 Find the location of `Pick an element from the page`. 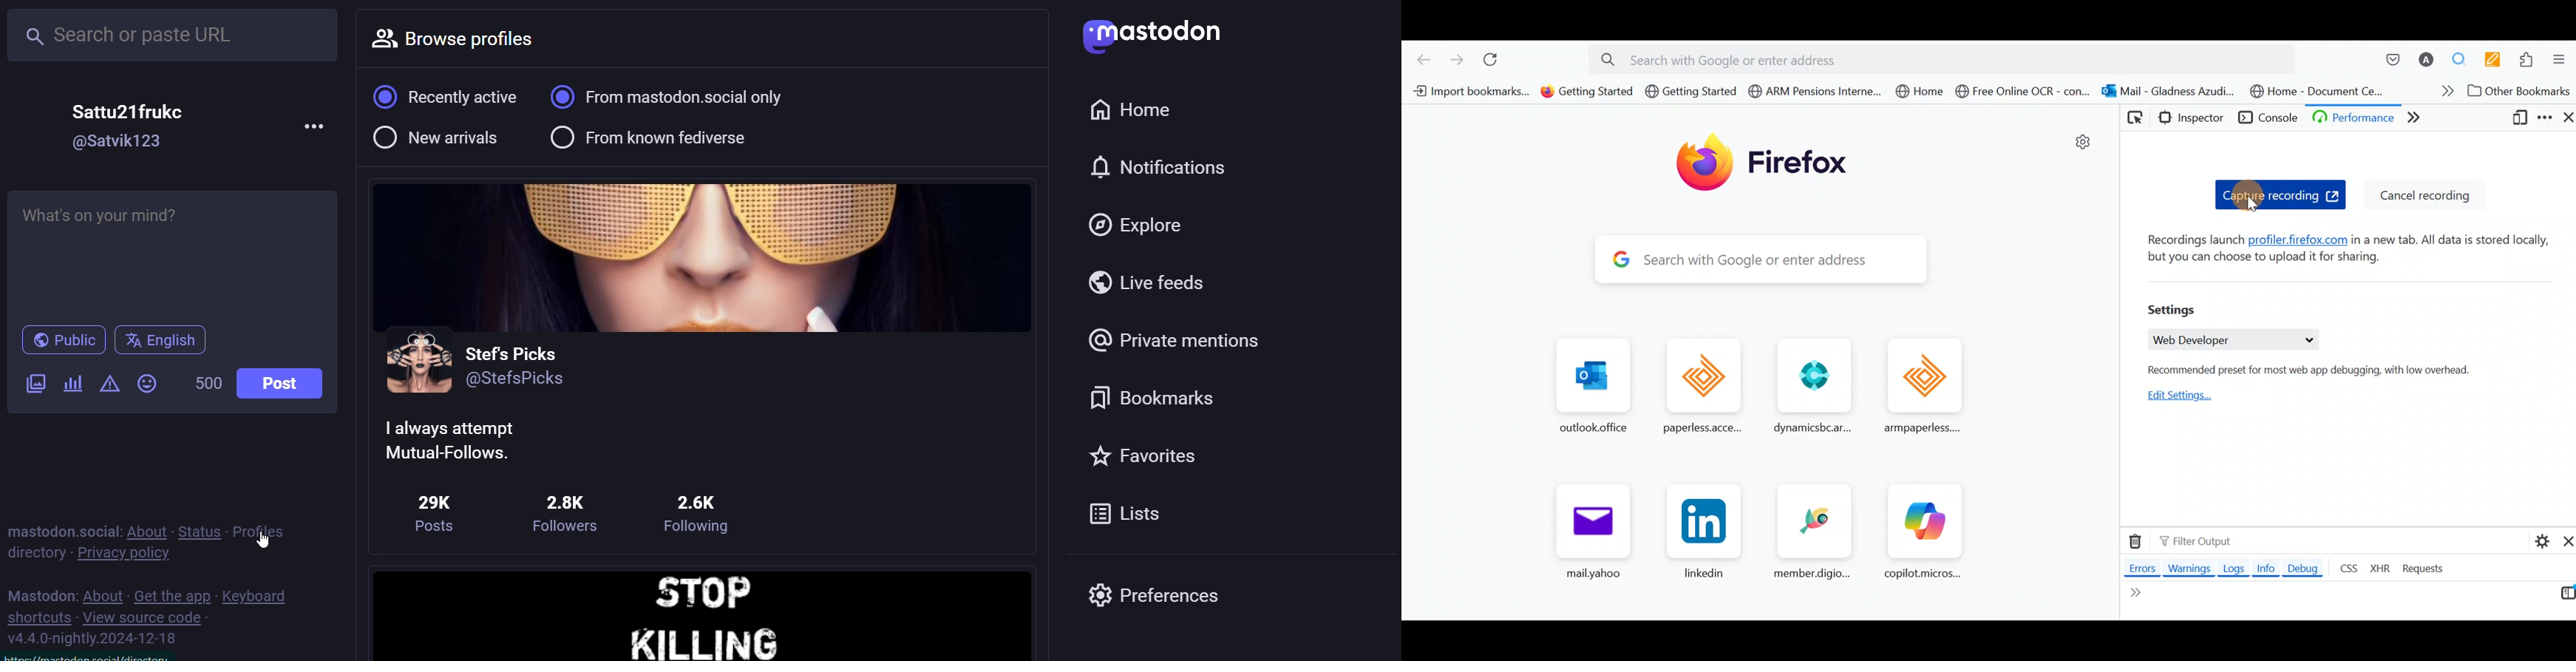

Pick an element from the page is located at coordinates (2134, 118).